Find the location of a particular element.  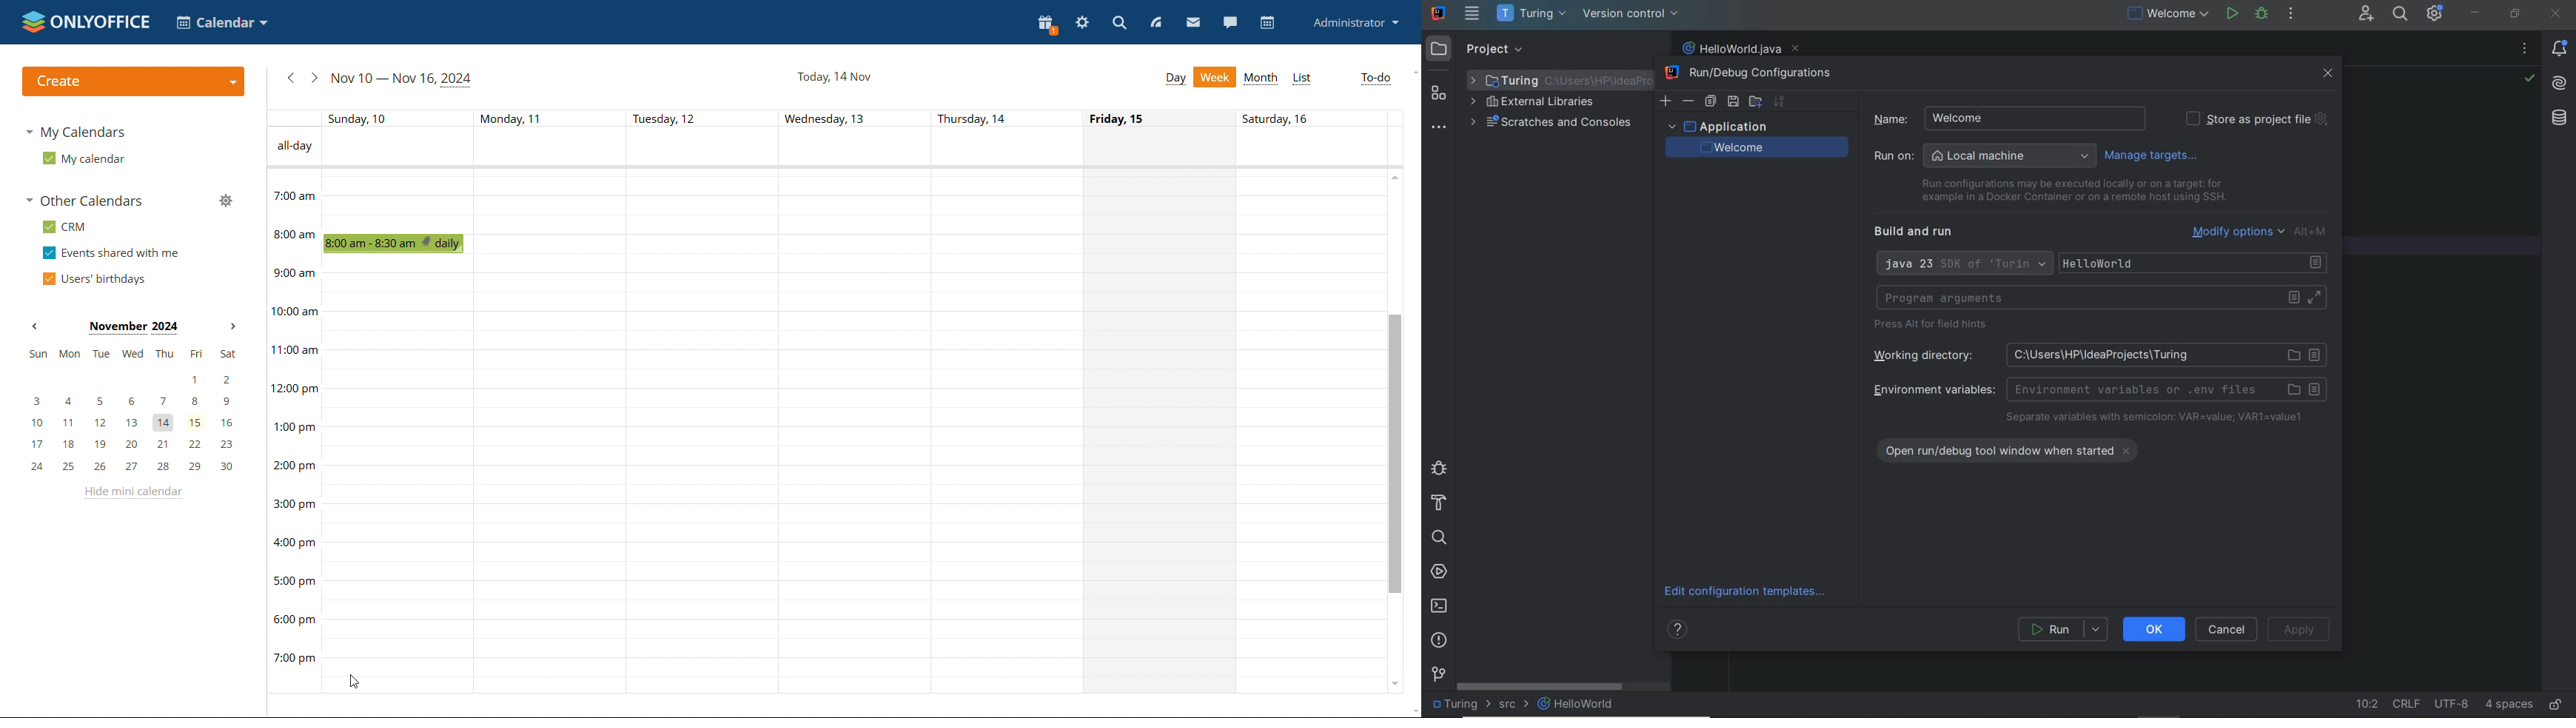

AI Assistant is located at coordinates (2560, 86).